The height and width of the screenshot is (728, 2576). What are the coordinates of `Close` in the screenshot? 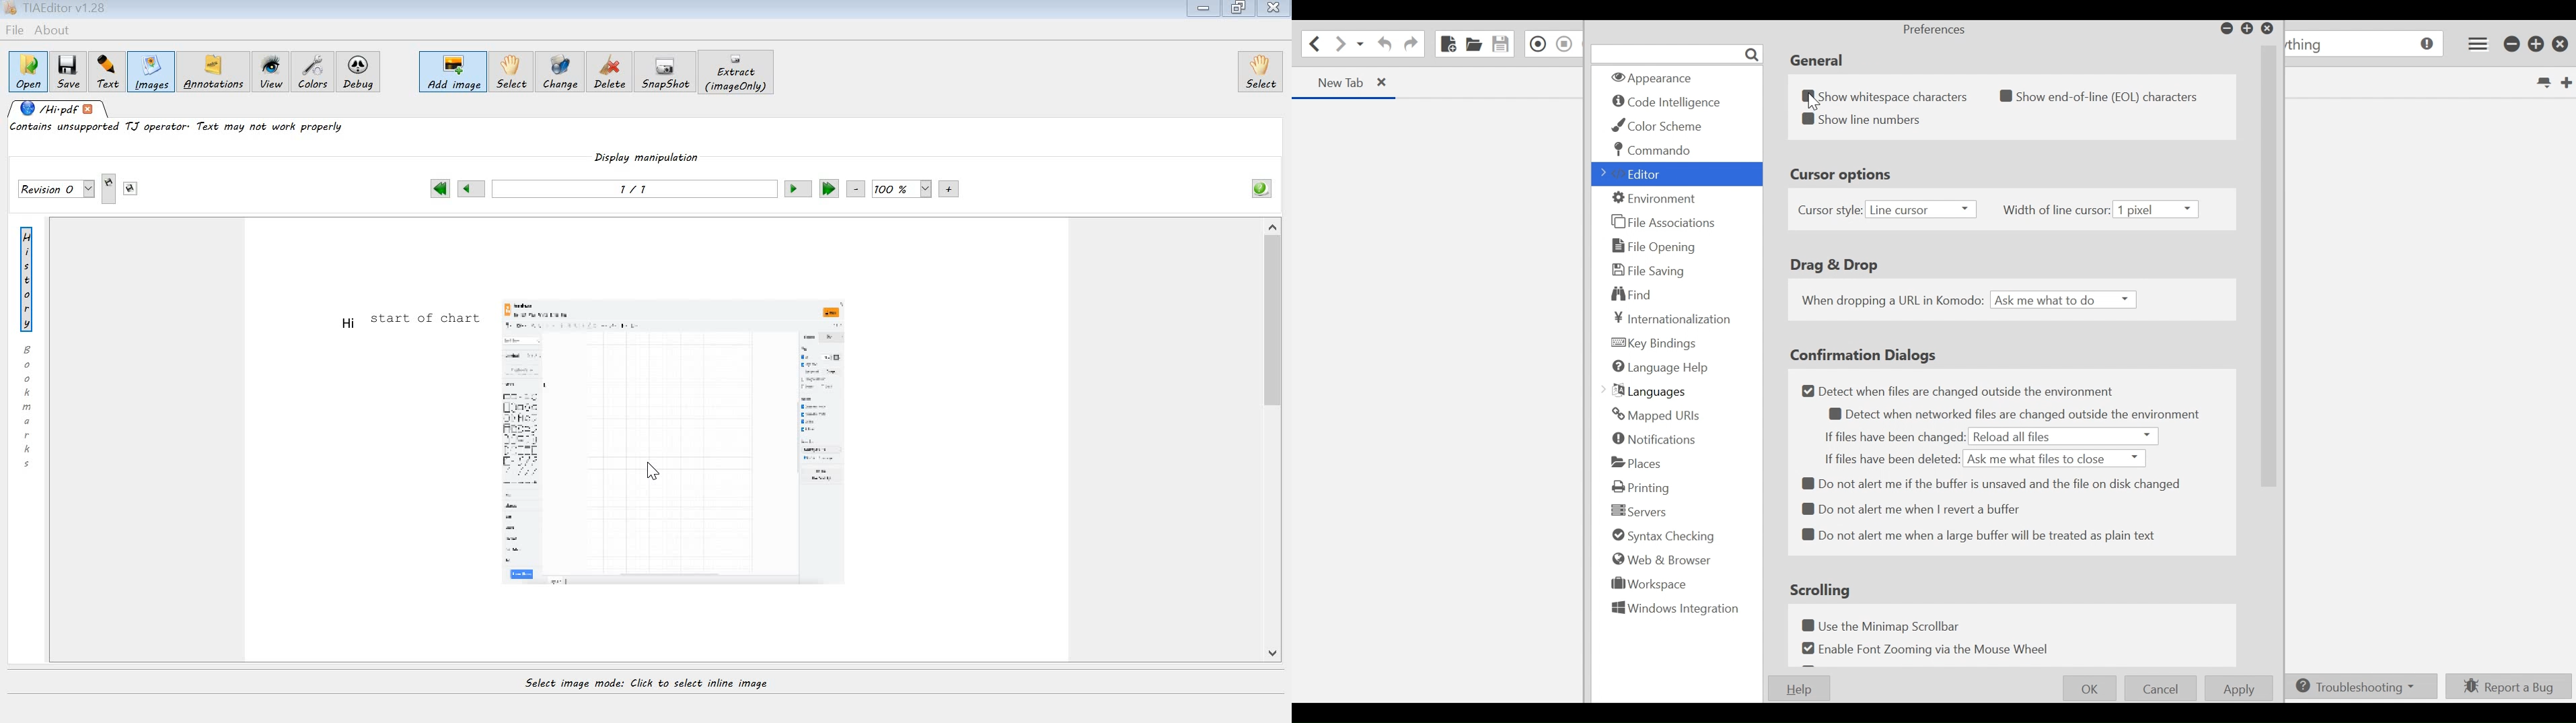 It's located at (2559, 44).